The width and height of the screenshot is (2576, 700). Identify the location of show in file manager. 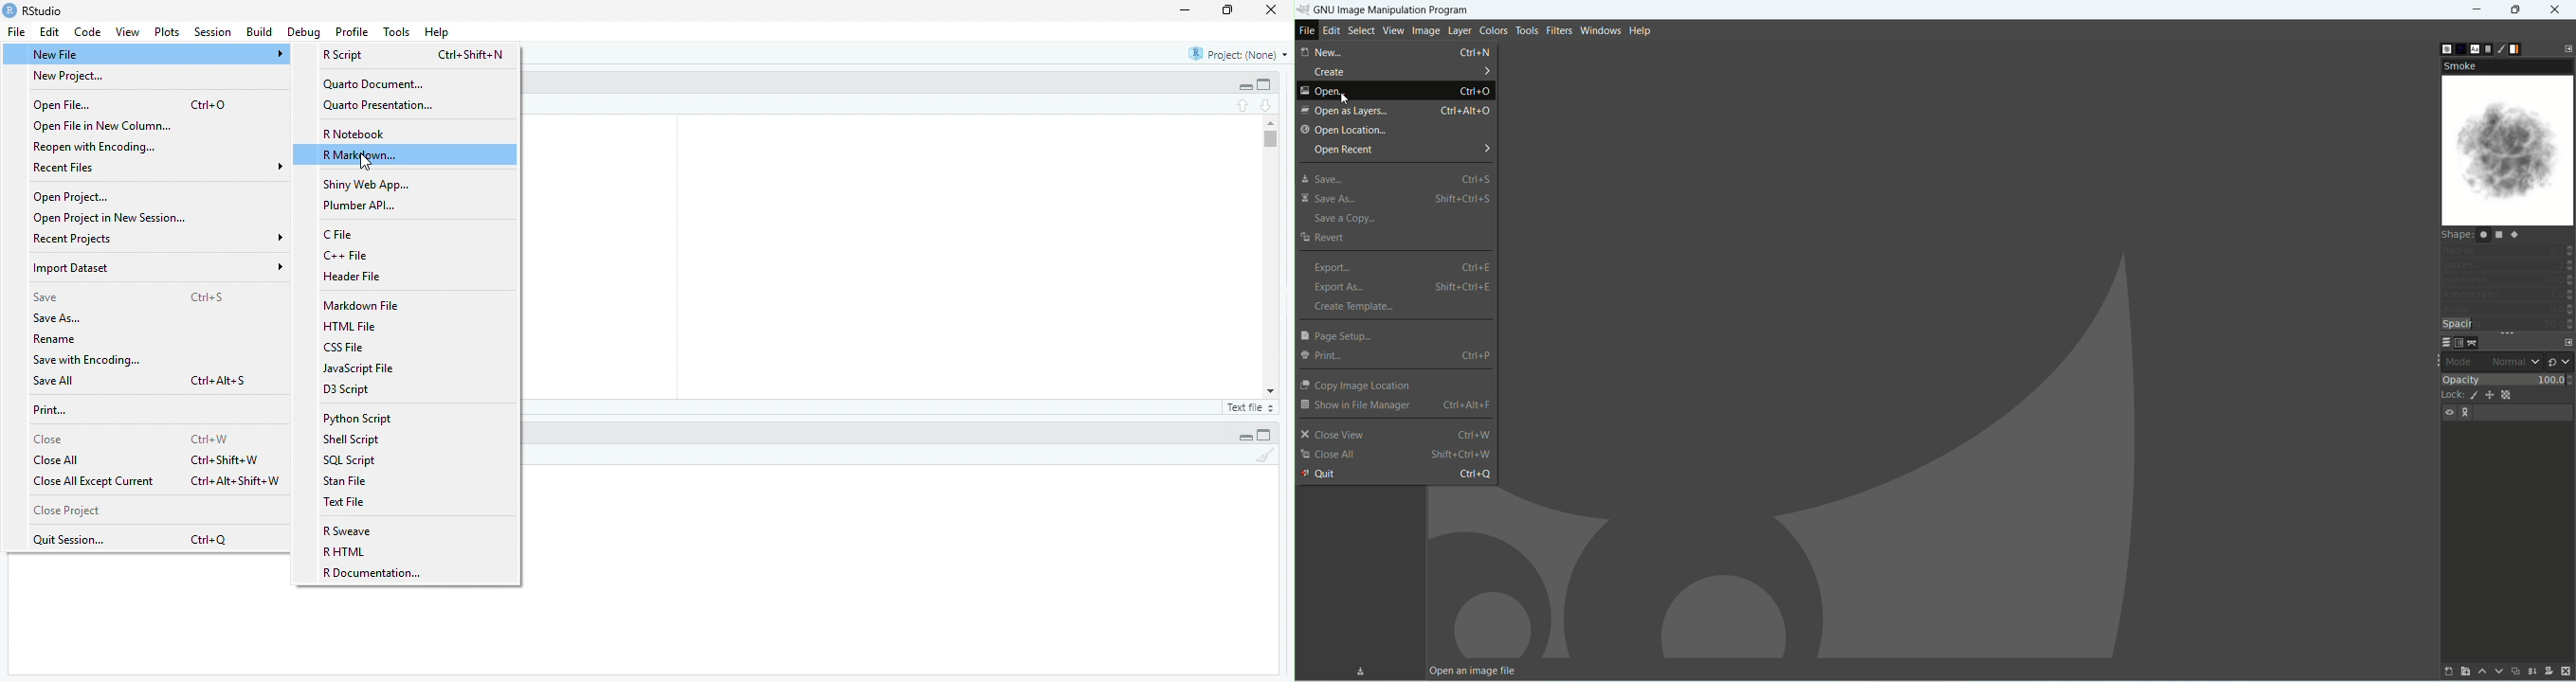
(1396, 406).